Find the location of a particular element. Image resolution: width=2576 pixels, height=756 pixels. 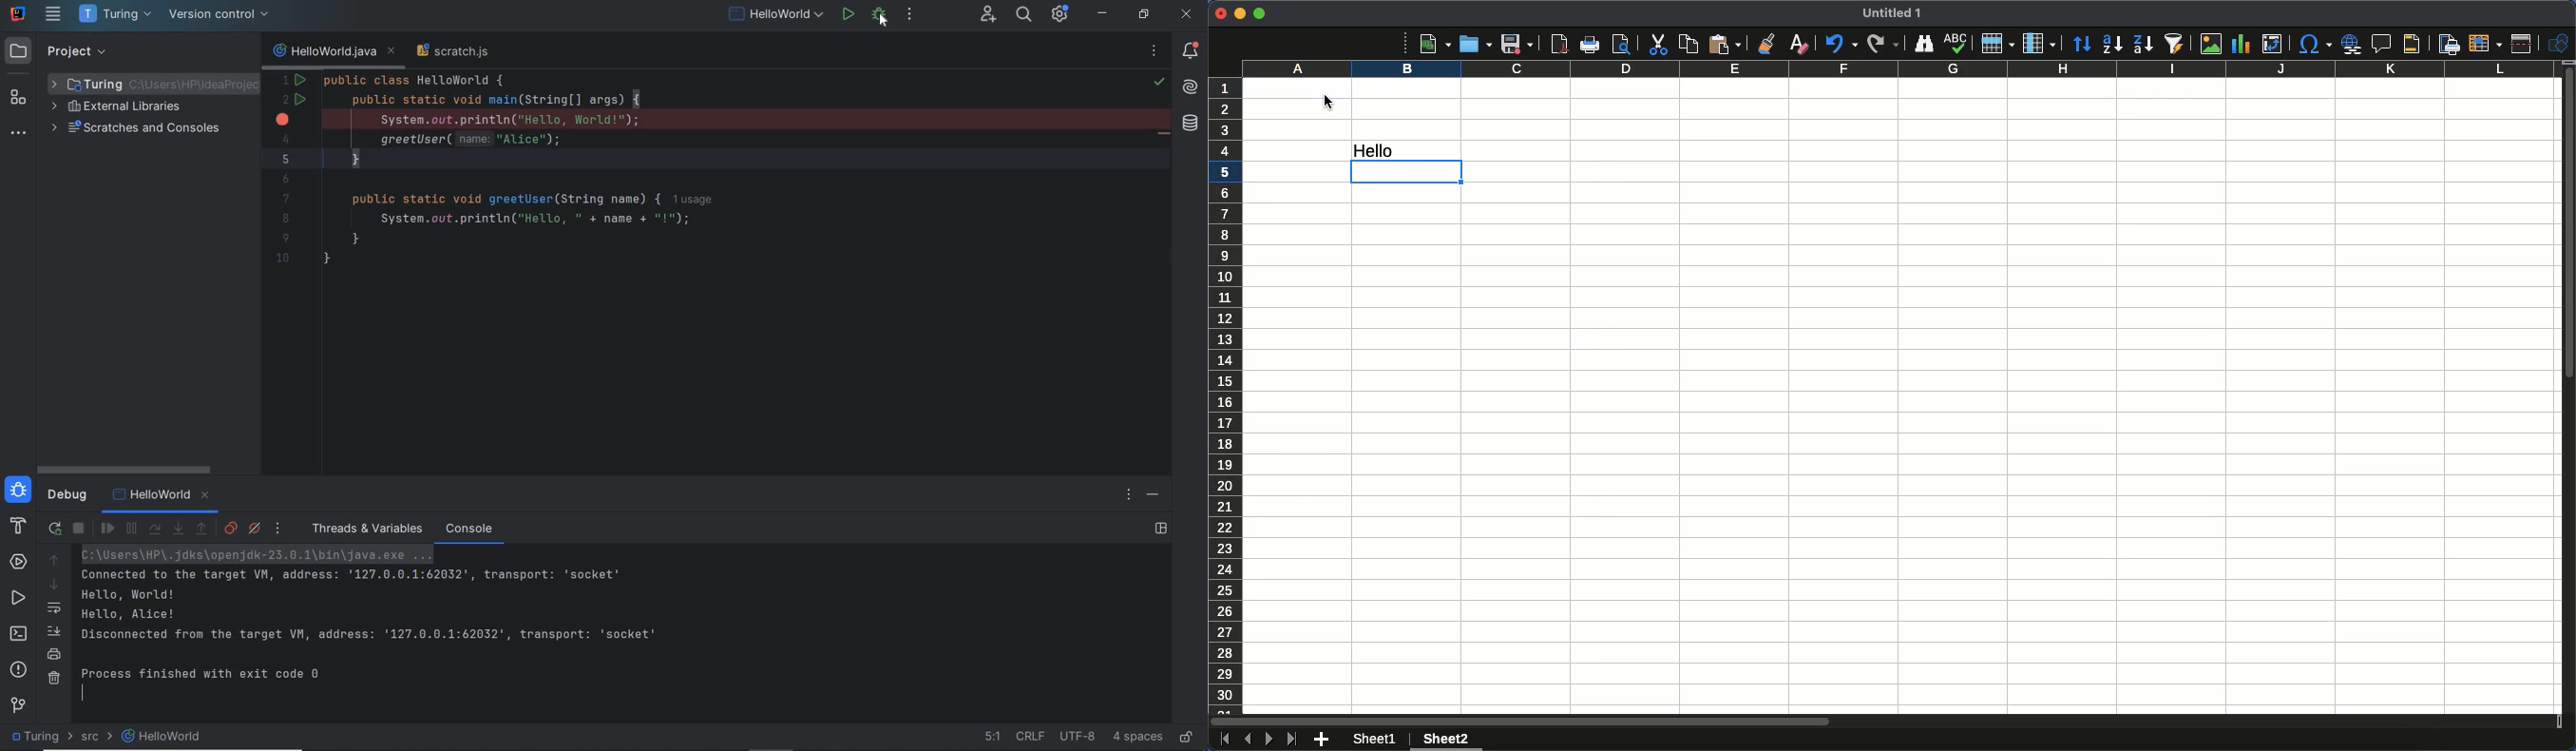

Next sheet is located at coordinates (1269, 740).